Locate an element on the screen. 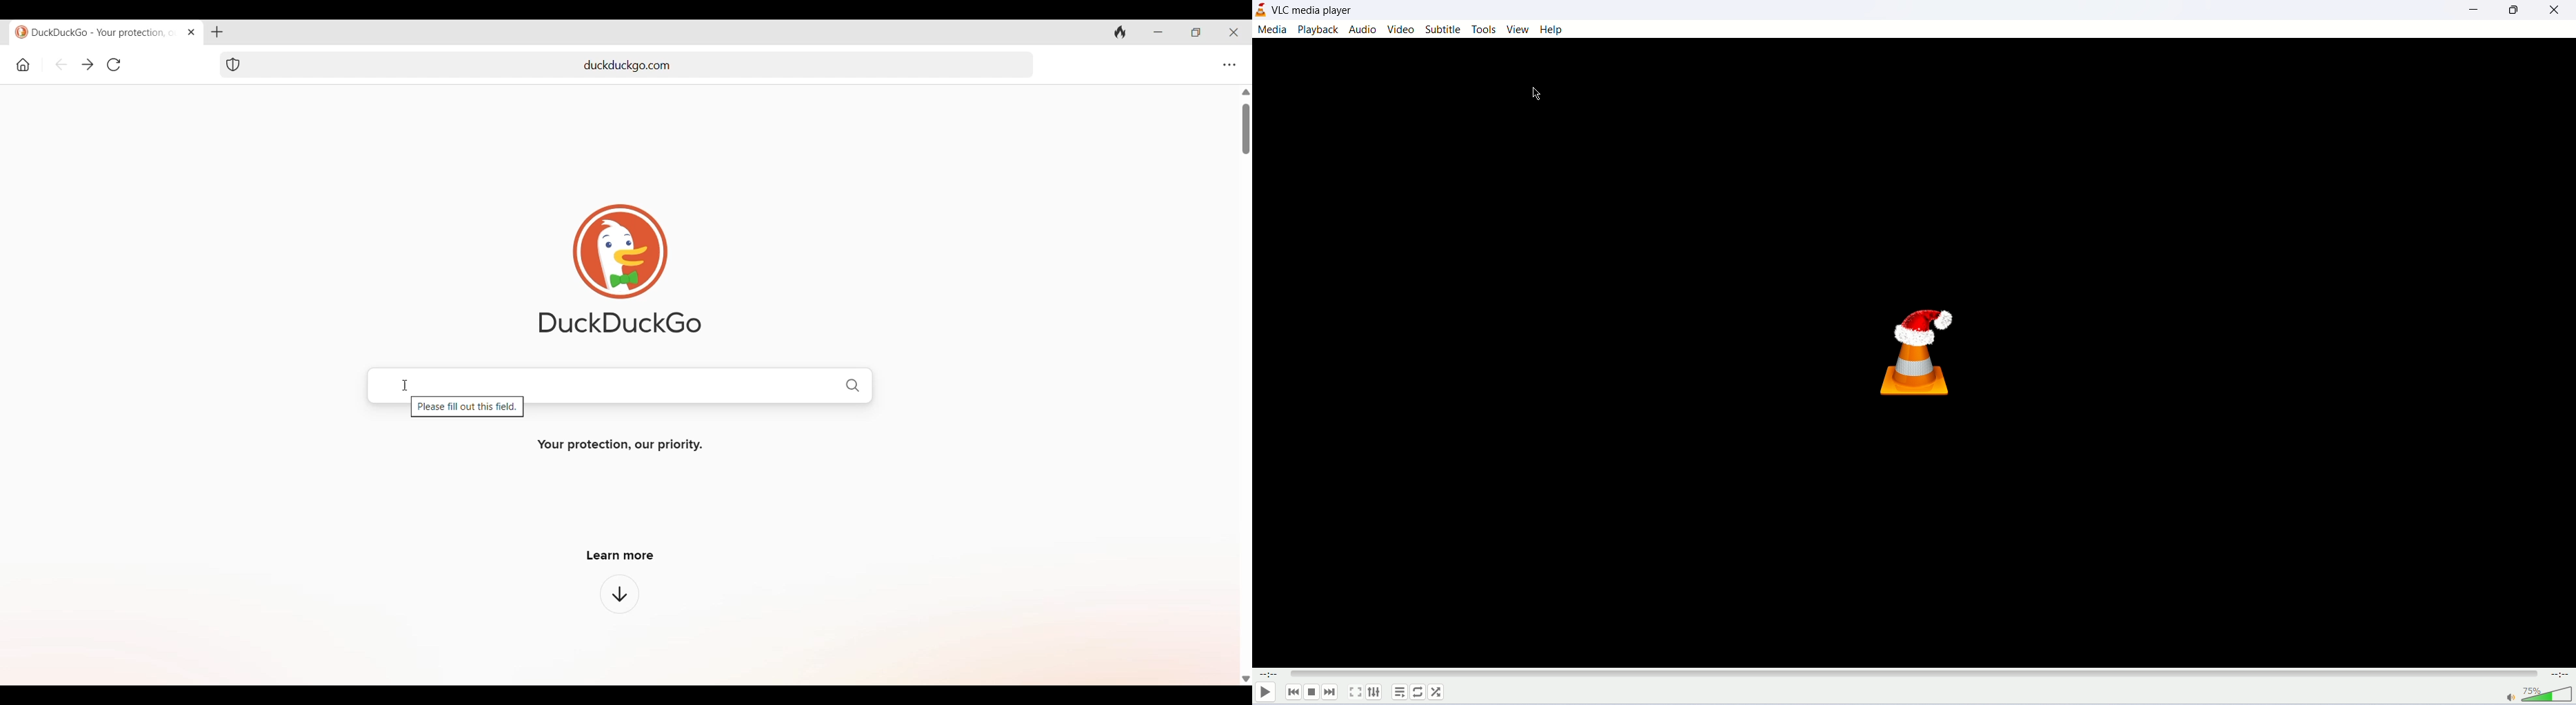  vlc media player logo is located at coordinates (1260, 10).